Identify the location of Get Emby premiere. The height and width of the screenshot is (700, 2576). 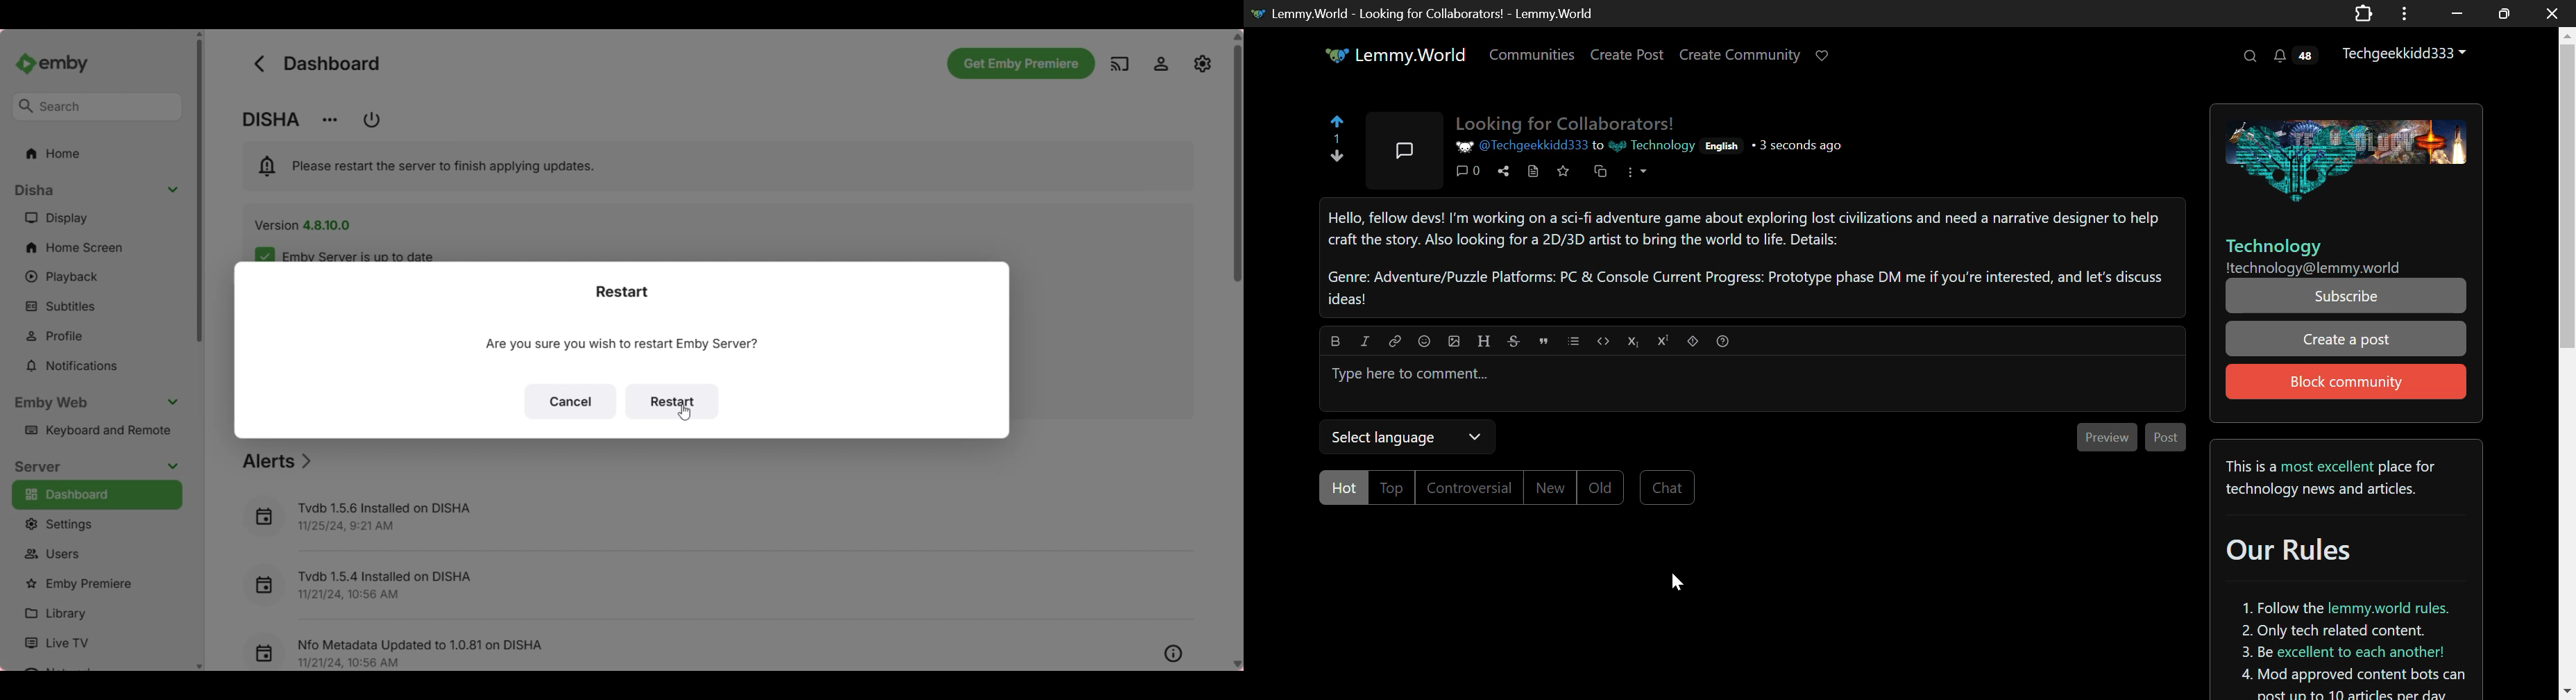
(1021, 64).